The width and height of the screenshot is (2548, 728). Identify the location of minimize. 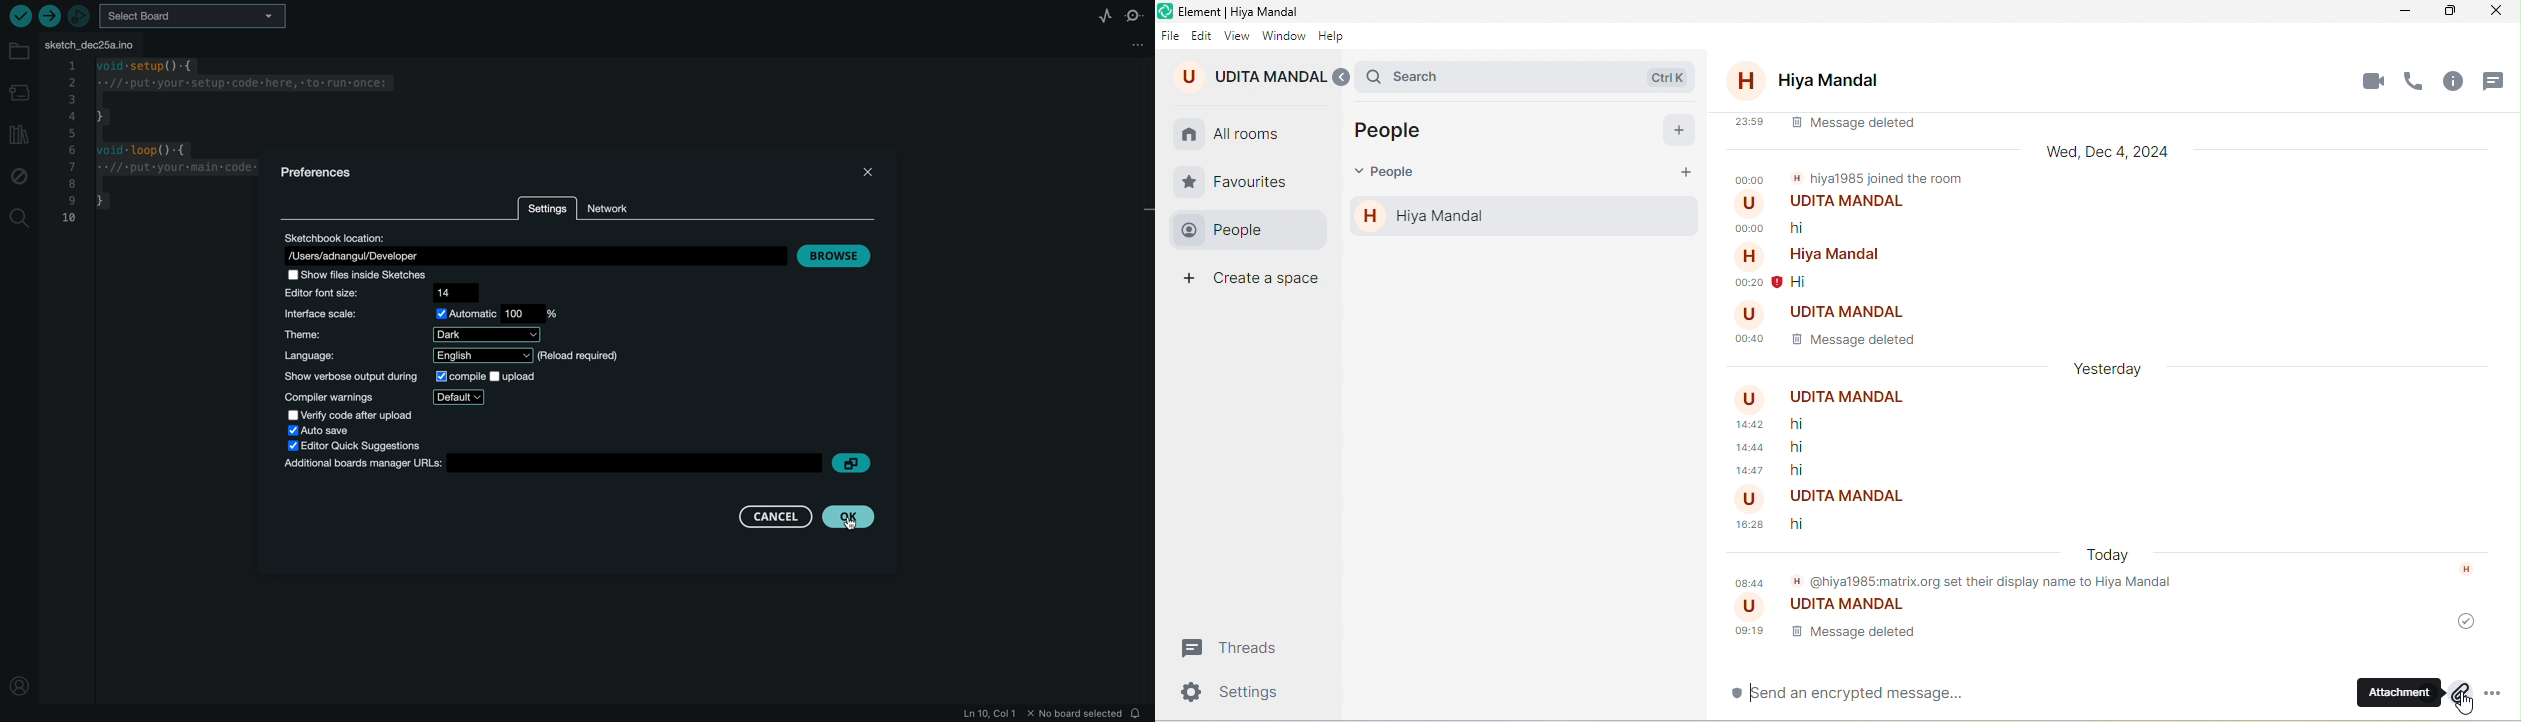
(2407, 11).